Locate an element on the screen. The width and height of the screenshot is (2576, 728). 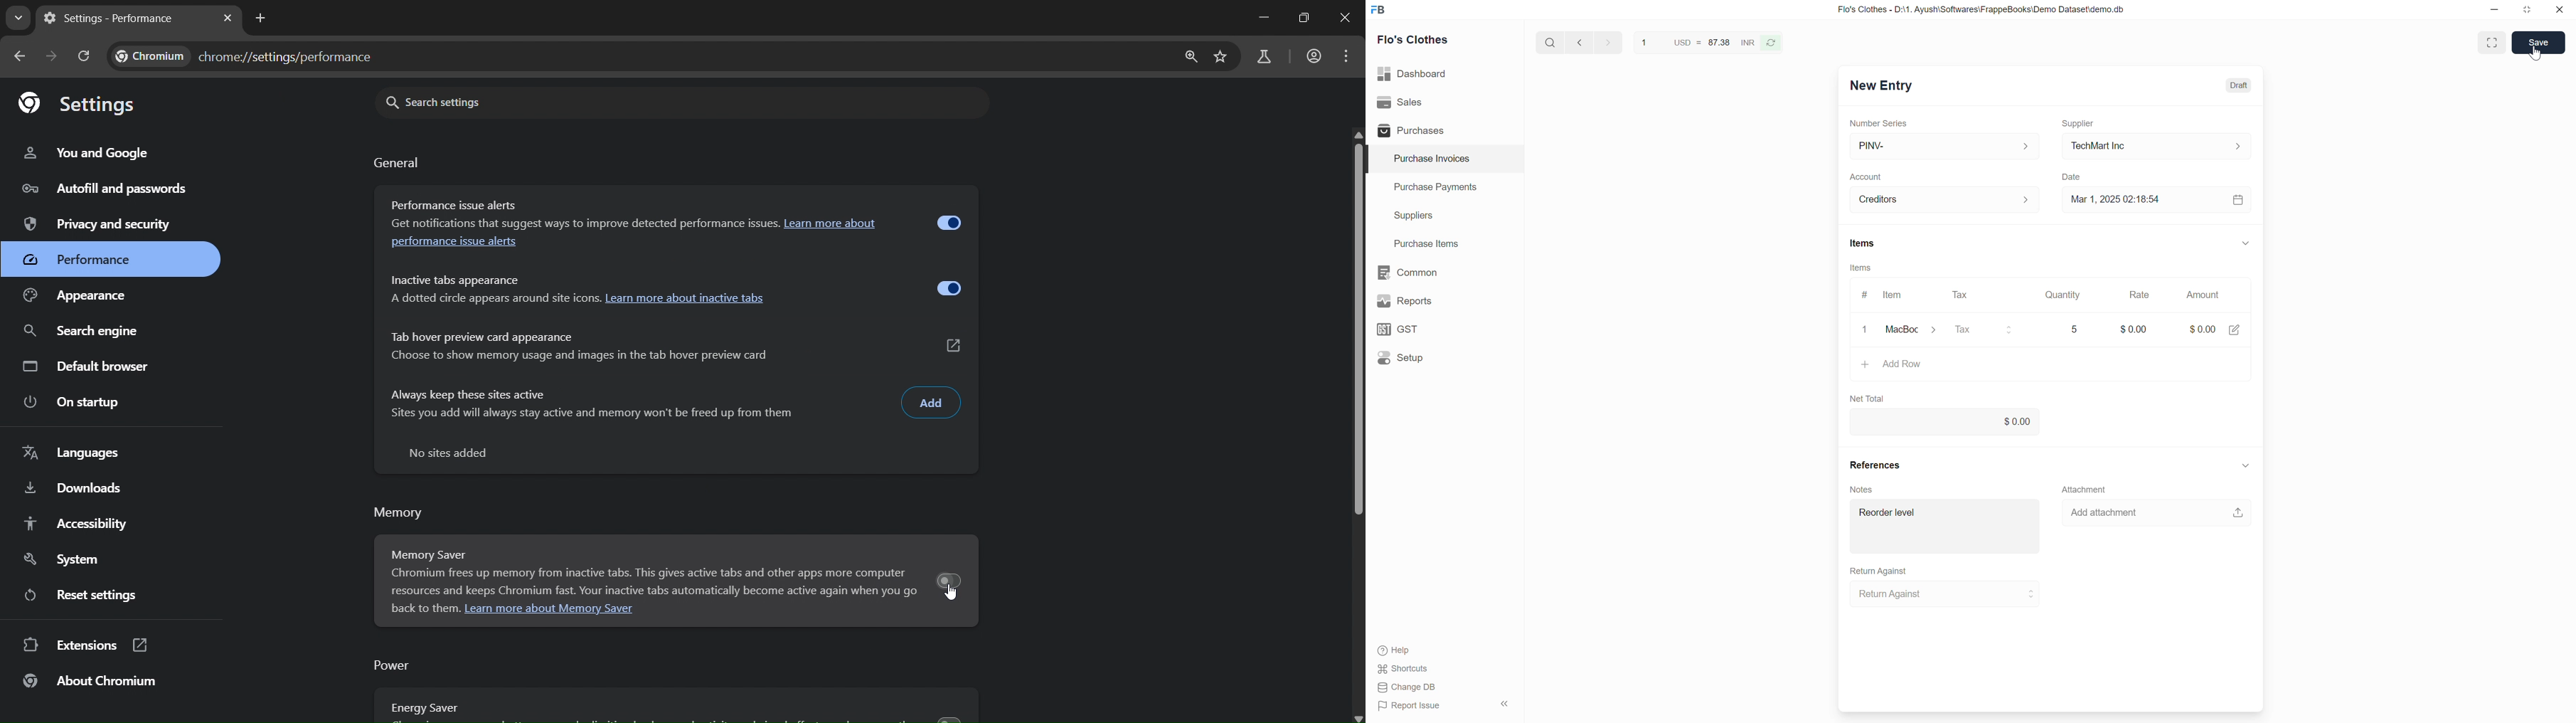
slider is located at coordinates (1356, 322).